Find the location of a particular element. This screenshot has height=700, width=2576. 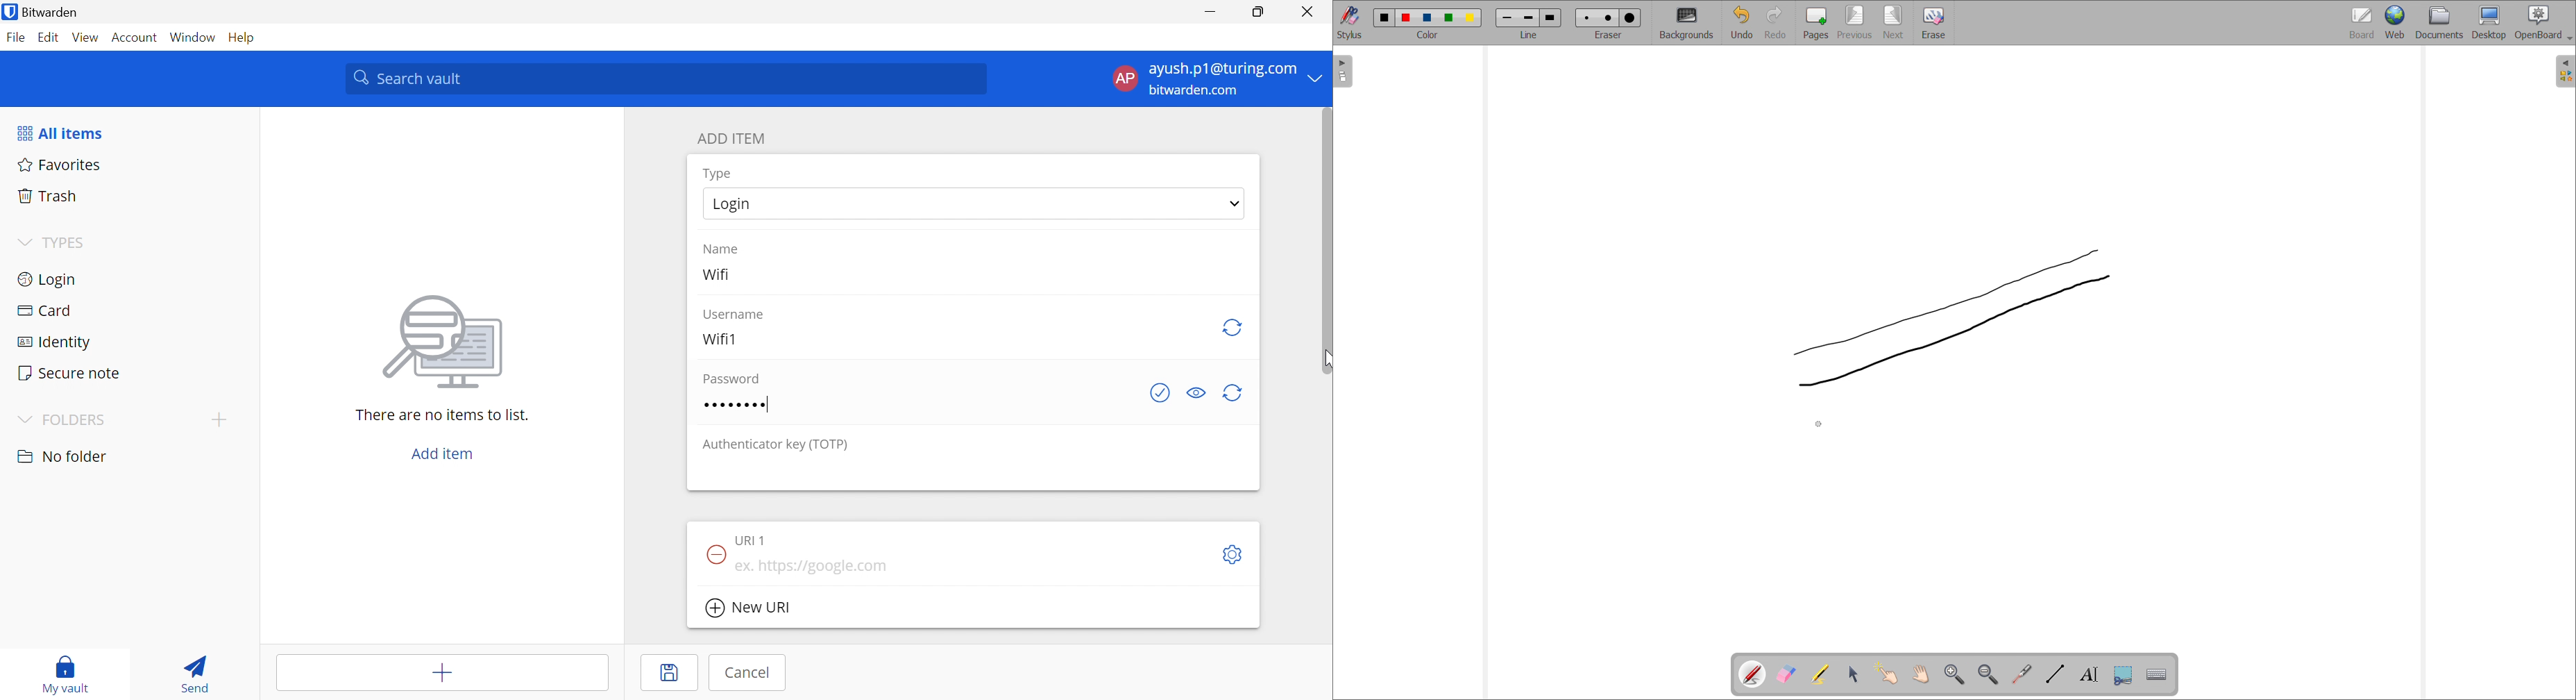

Regenerate password is located at coordinates (1234, 394).